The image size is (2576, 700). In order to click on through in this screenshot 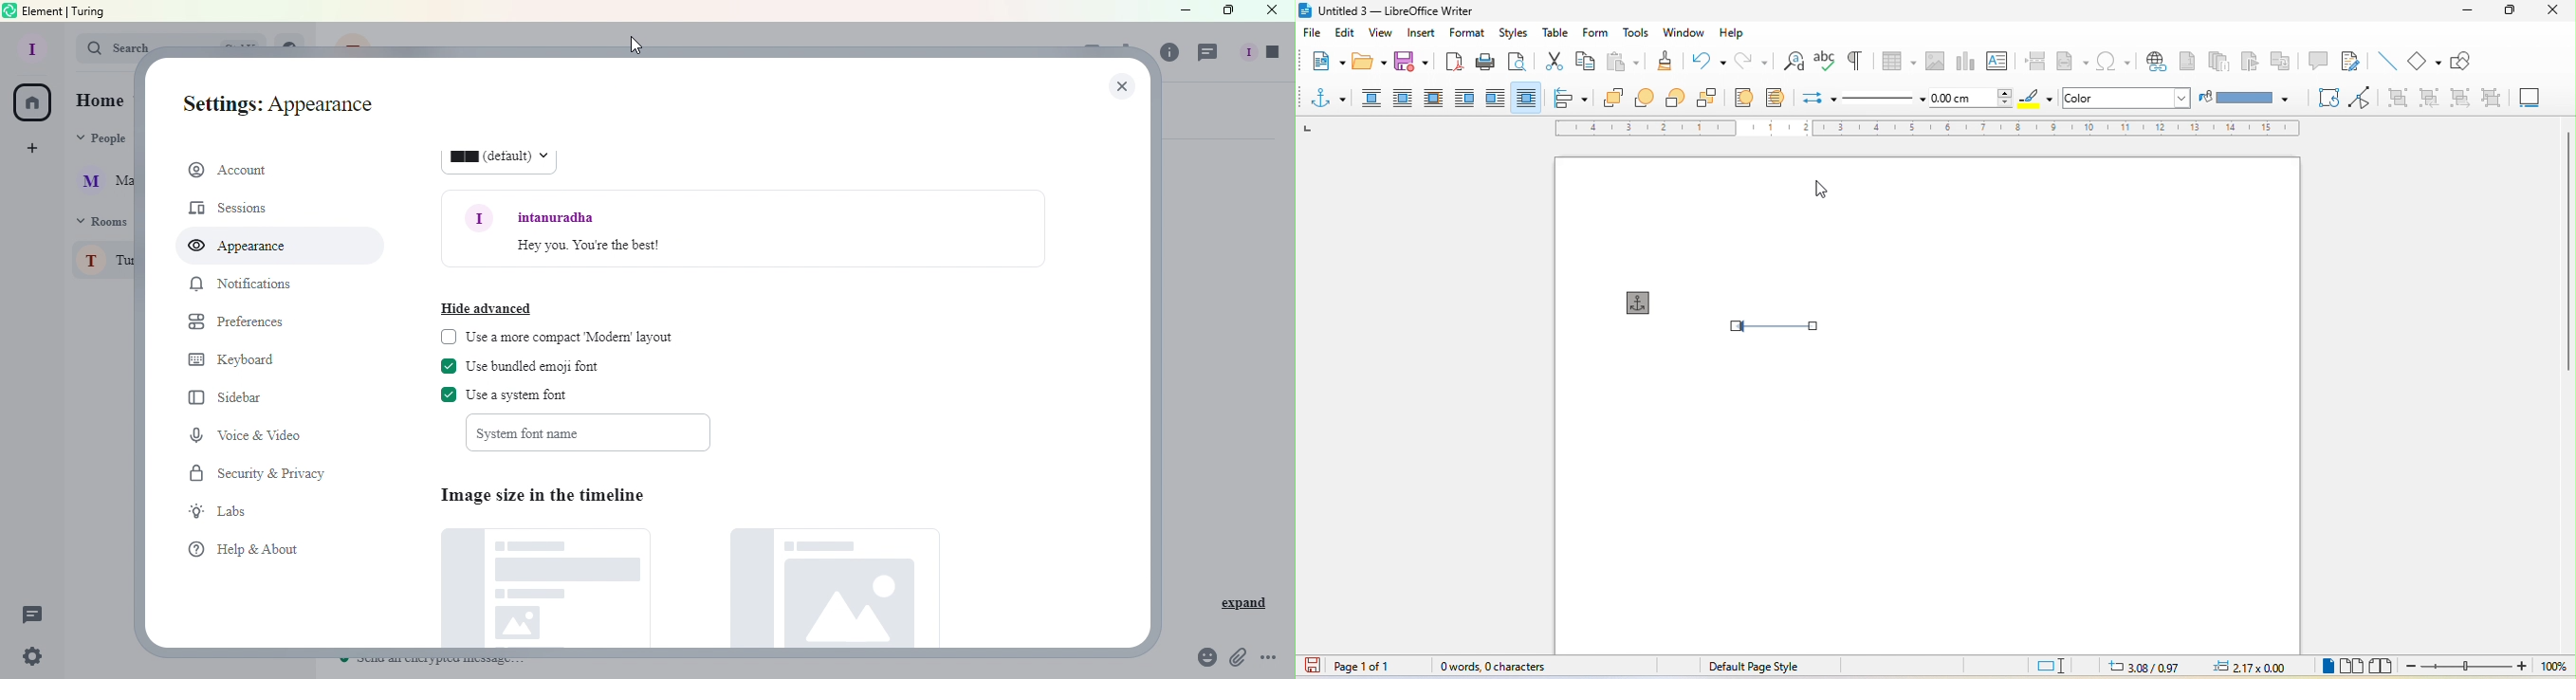, I will do `click(1525, 96)`.